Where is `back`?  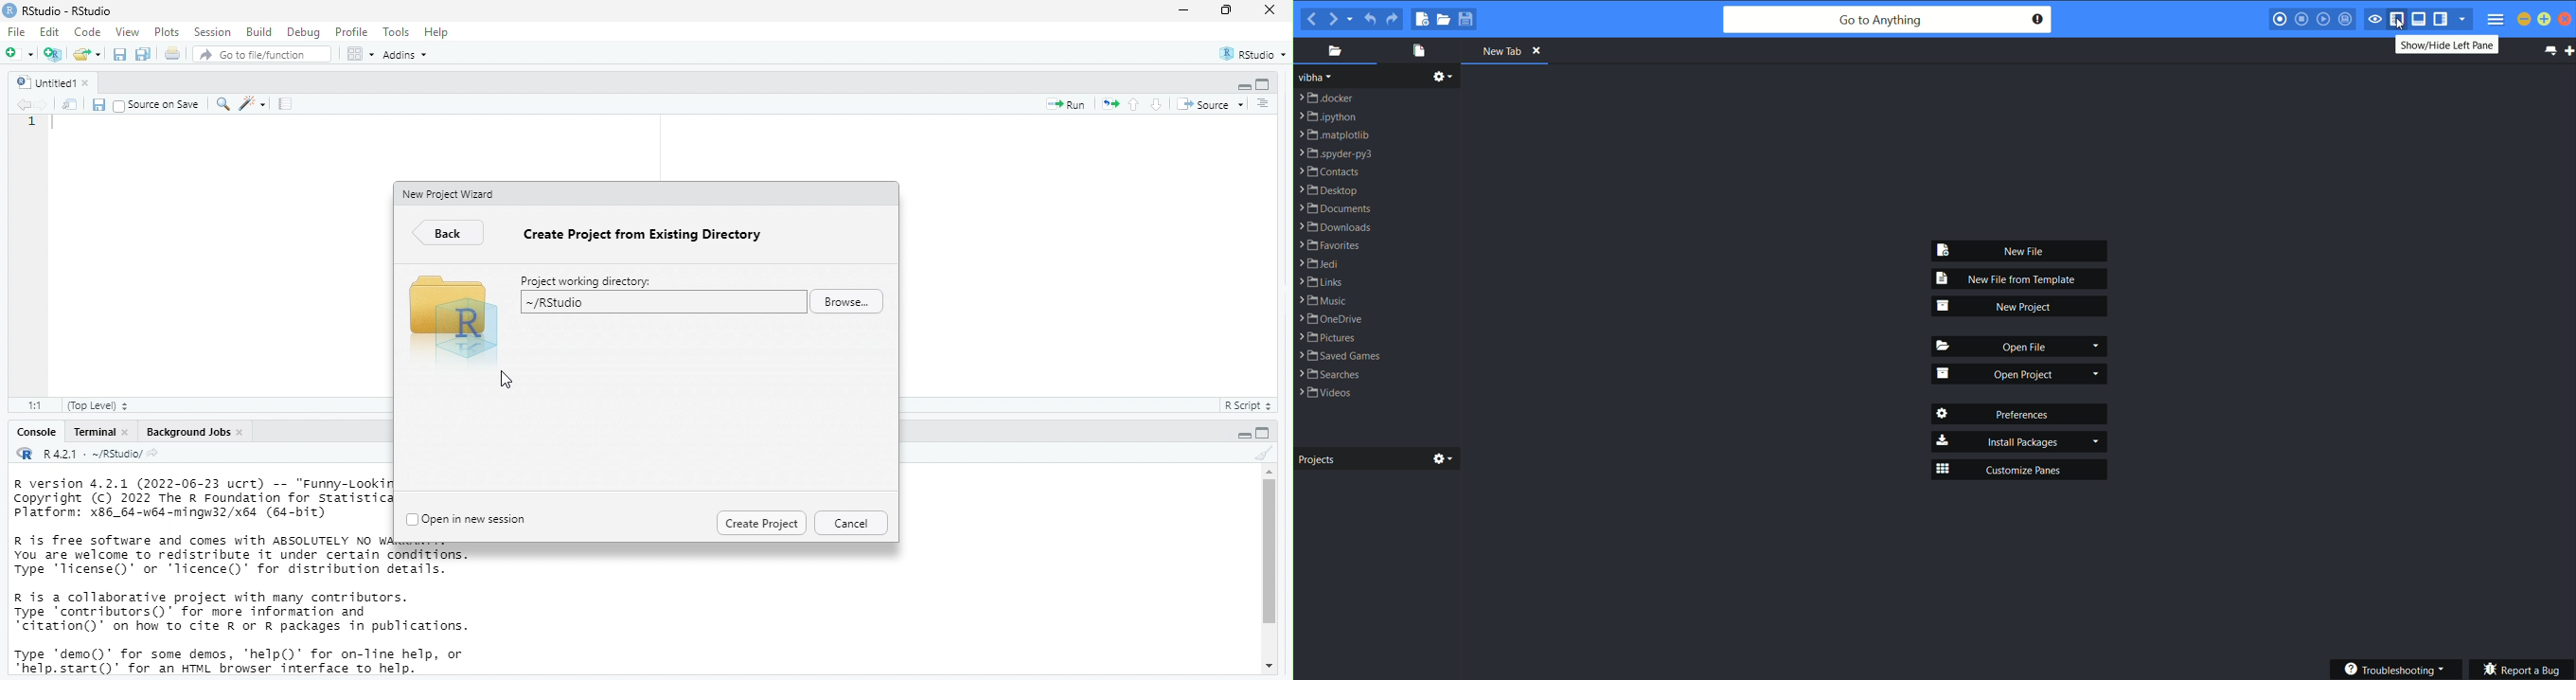 back is located at coordinates (447, 235).